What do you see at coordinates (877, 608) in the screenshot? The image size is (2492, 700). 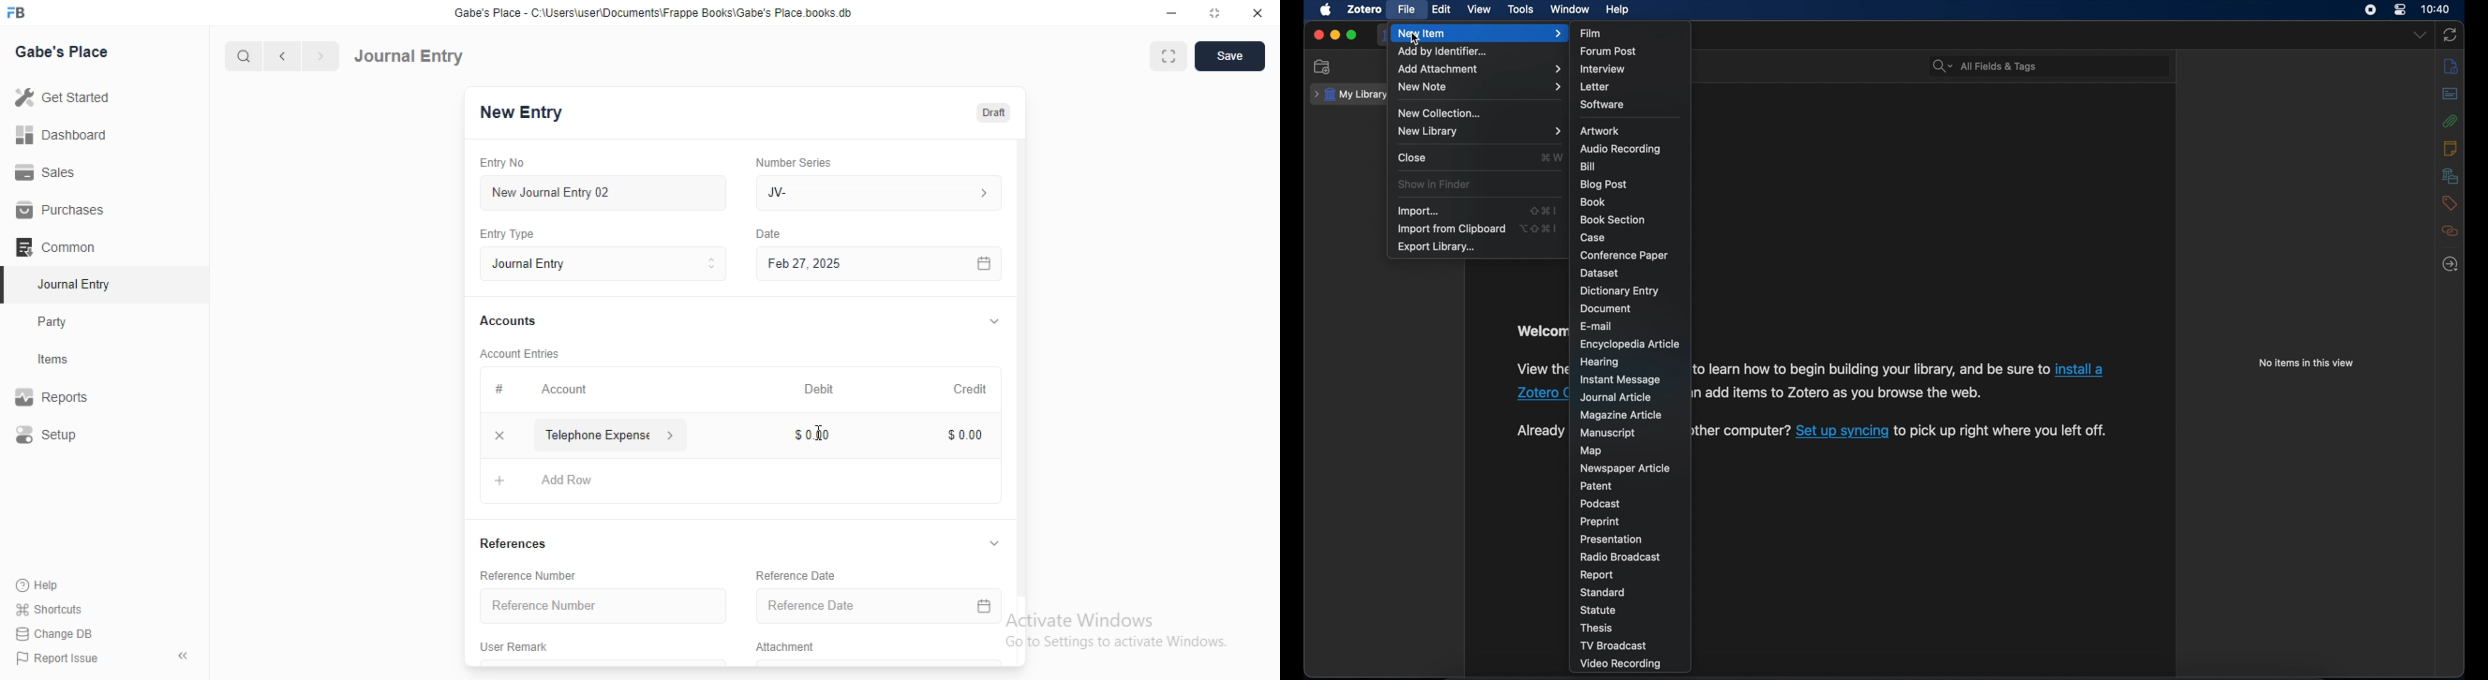 I see `Reference Date.` at bounding box center [877, 608].